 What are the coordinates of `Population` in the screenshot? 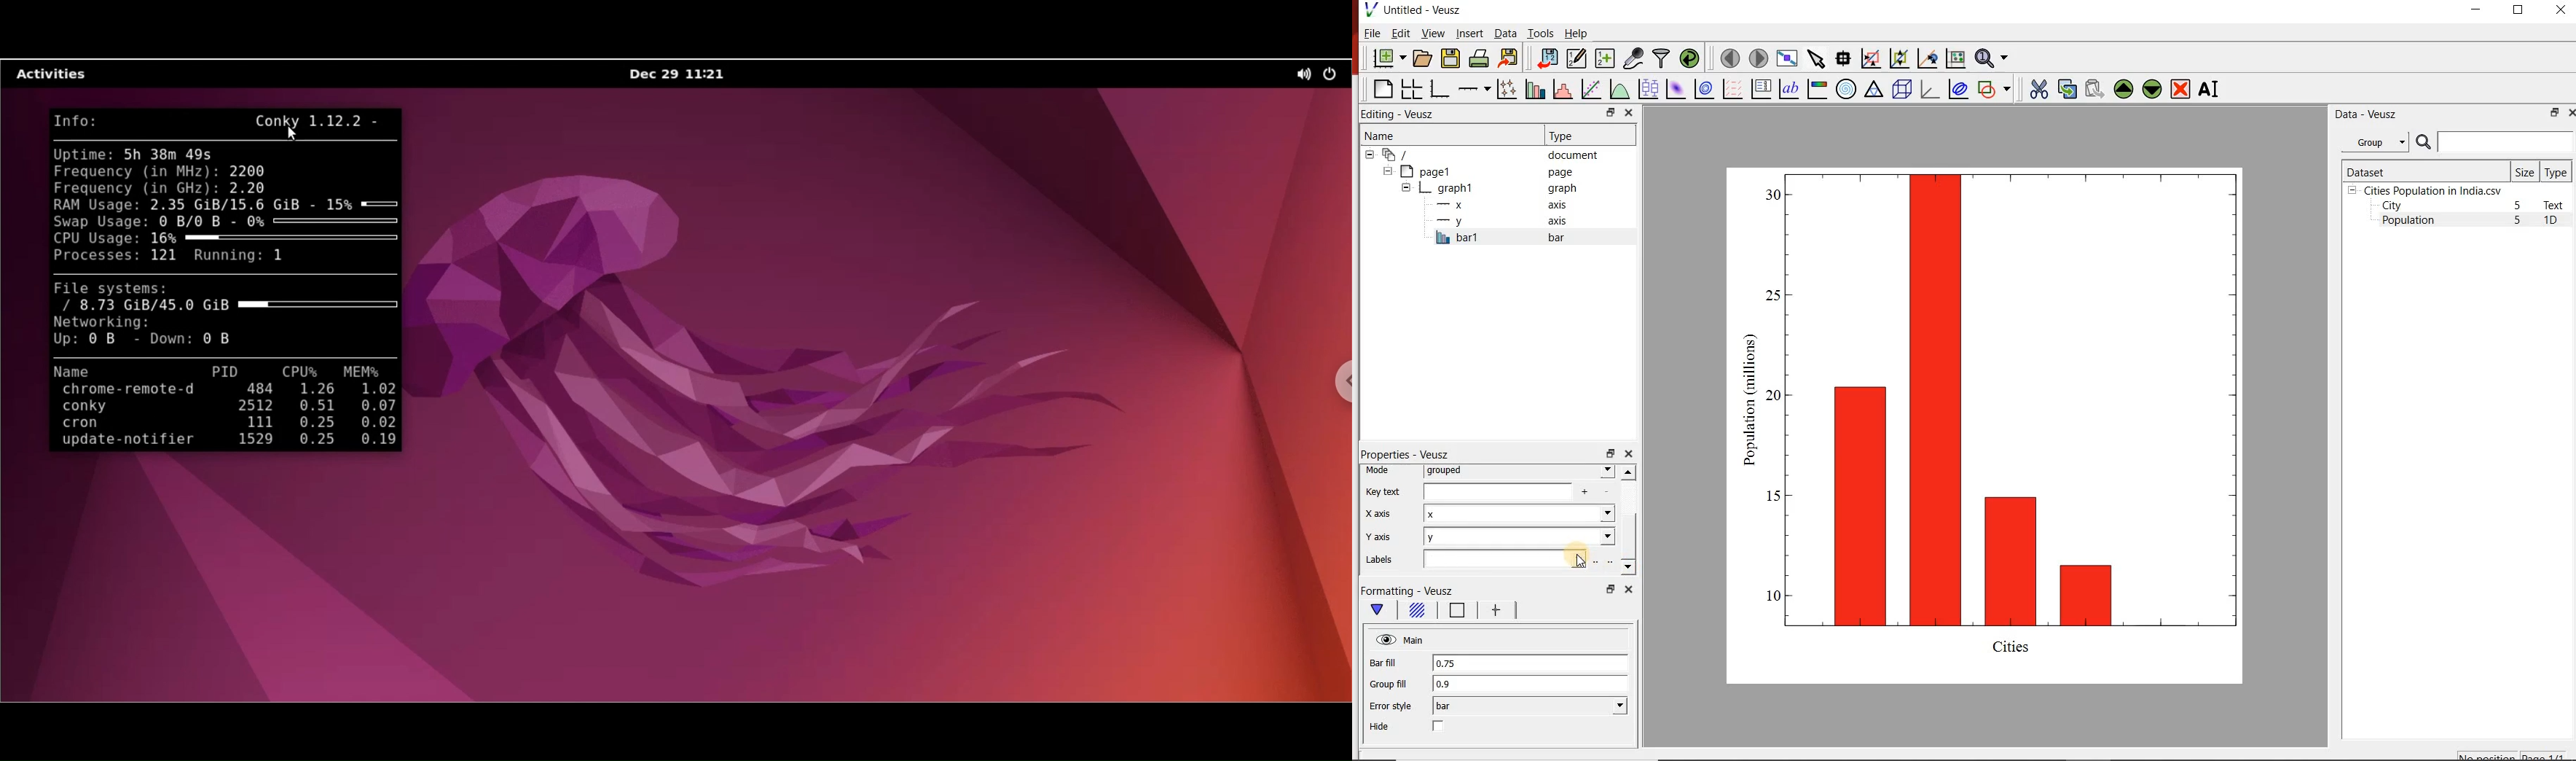 It's located at (2408, 222).